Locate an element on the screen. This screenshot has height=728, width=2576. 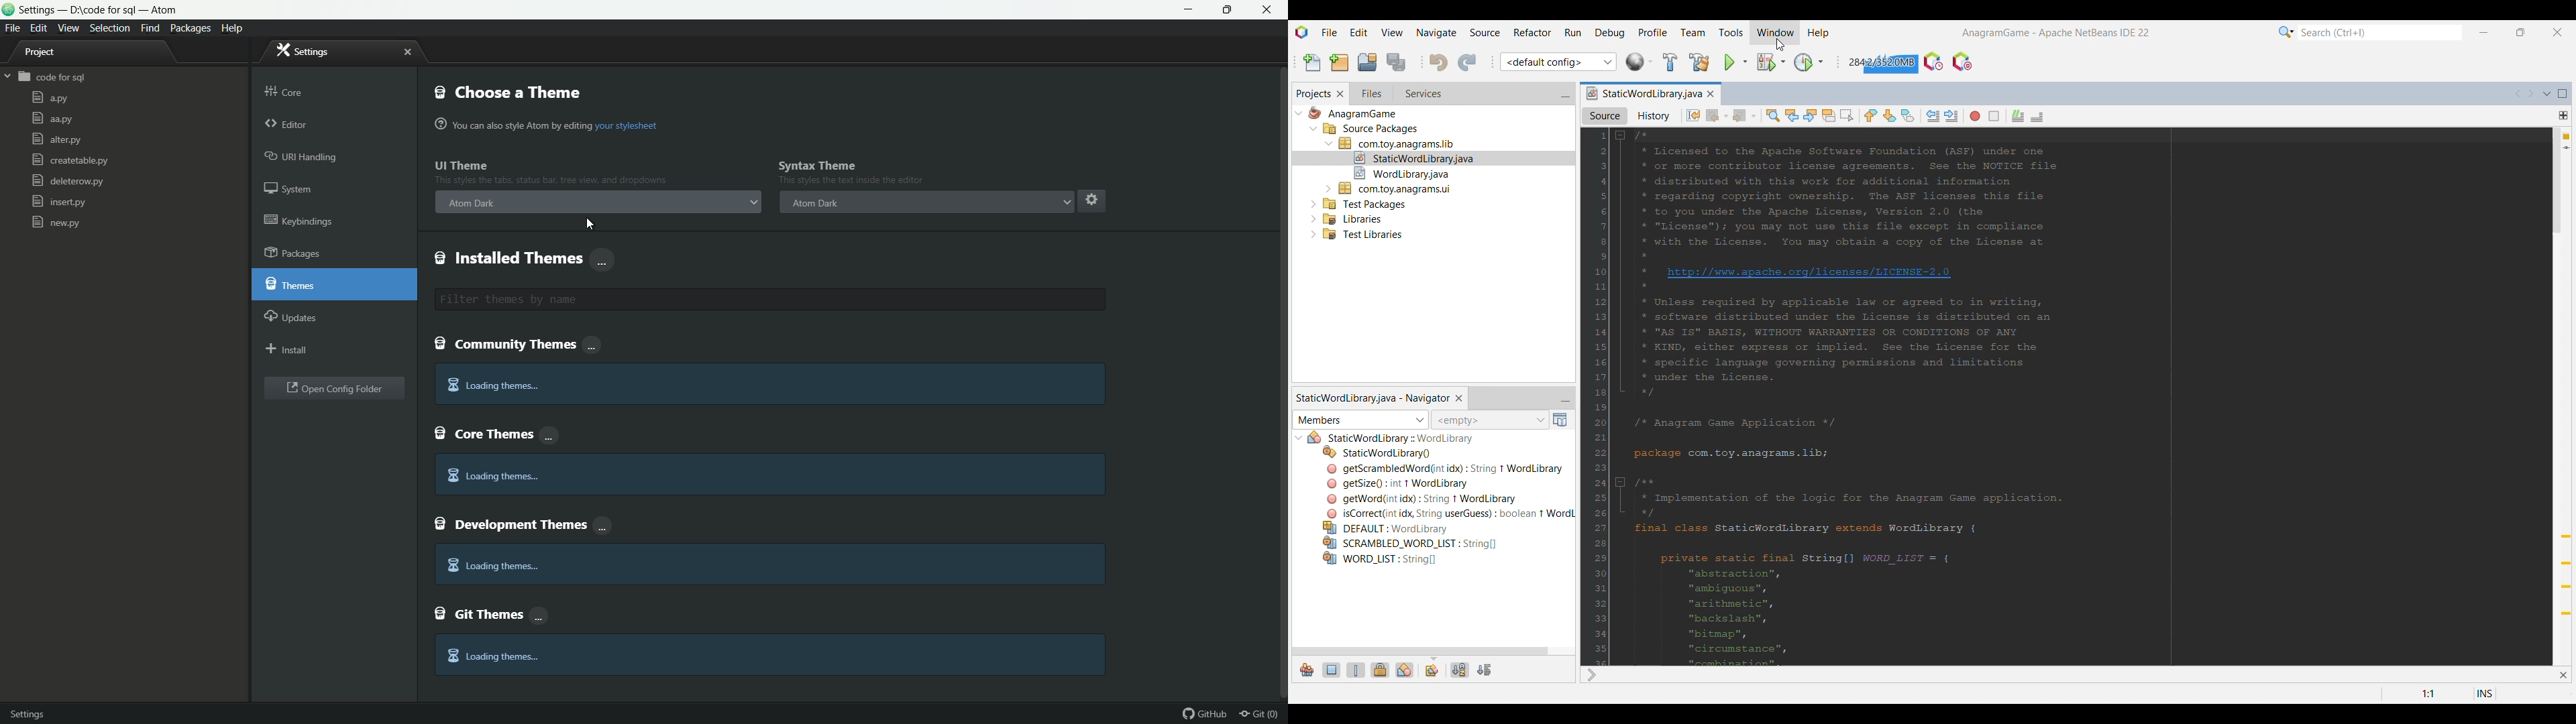
Current selection is located at coordinates (1313, 94).